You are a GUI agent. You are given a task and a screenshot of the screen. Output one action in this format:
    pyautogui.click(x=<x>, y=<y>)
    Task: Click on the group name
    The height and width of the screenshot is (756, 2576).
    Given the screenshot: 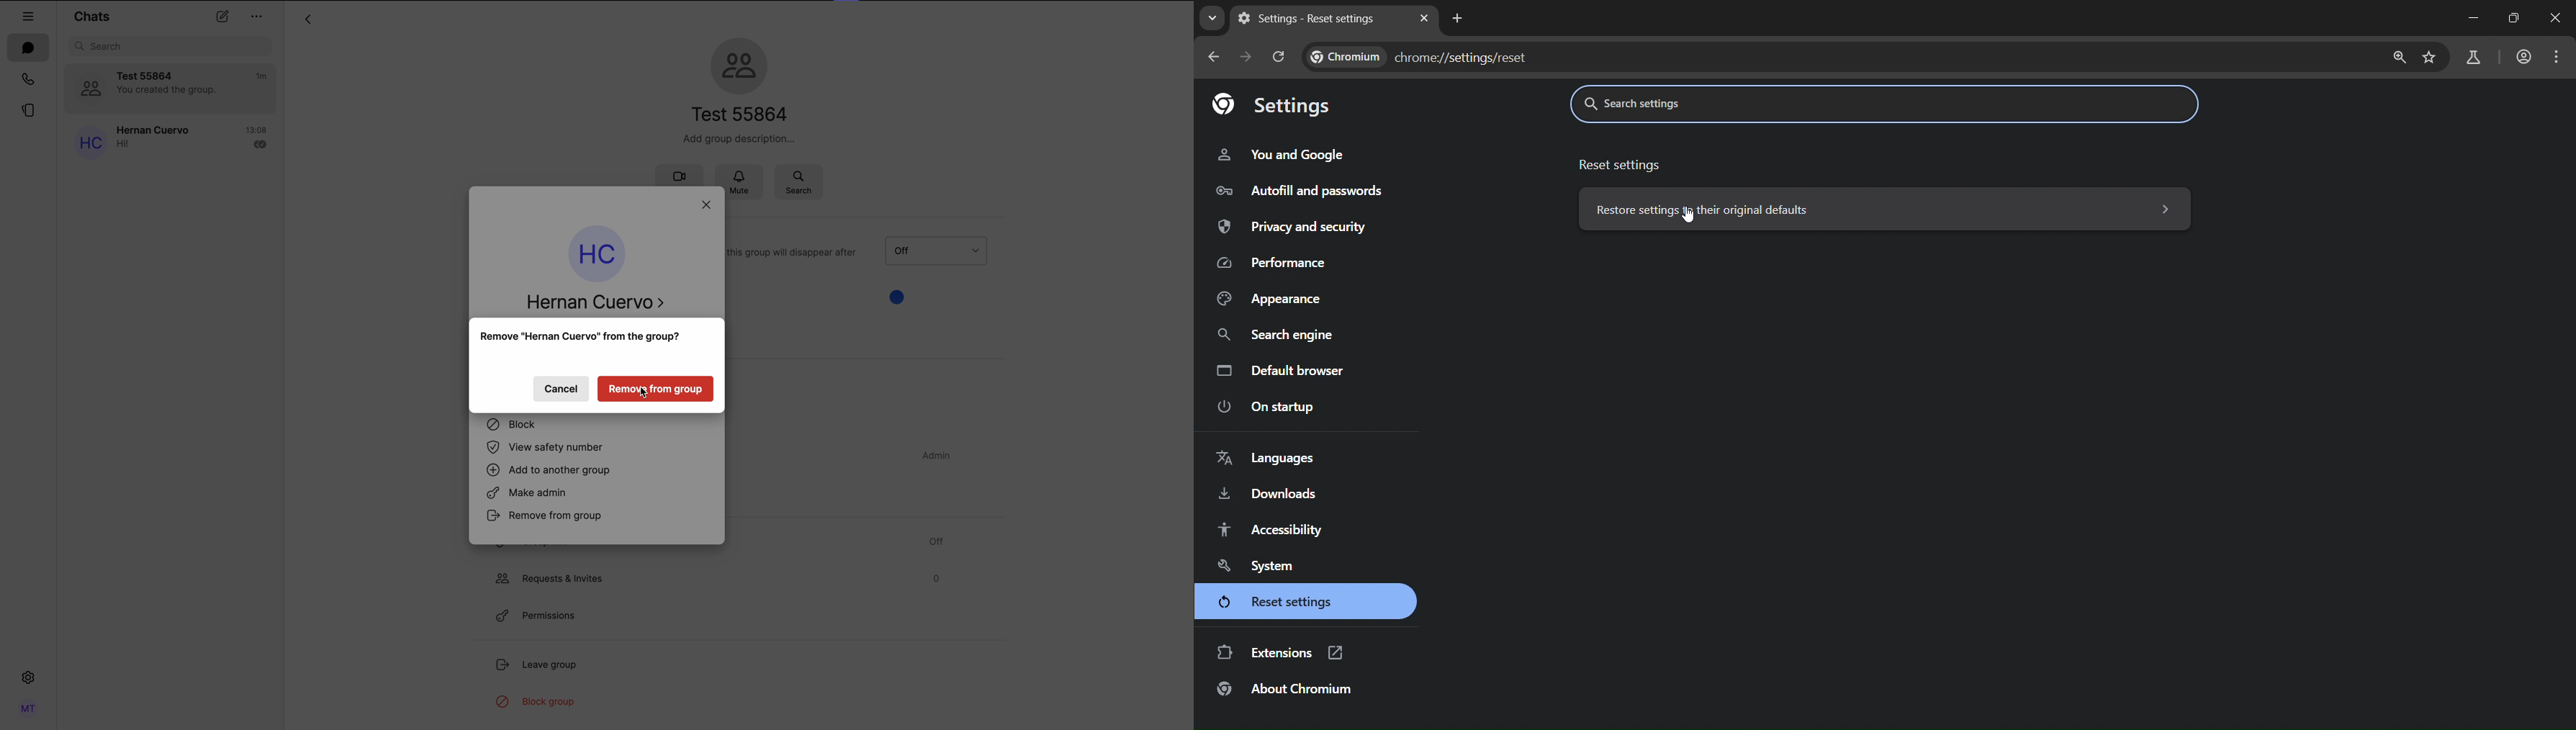 What is the action you would take?
    pyautogui.click(x=739, y=89)
    